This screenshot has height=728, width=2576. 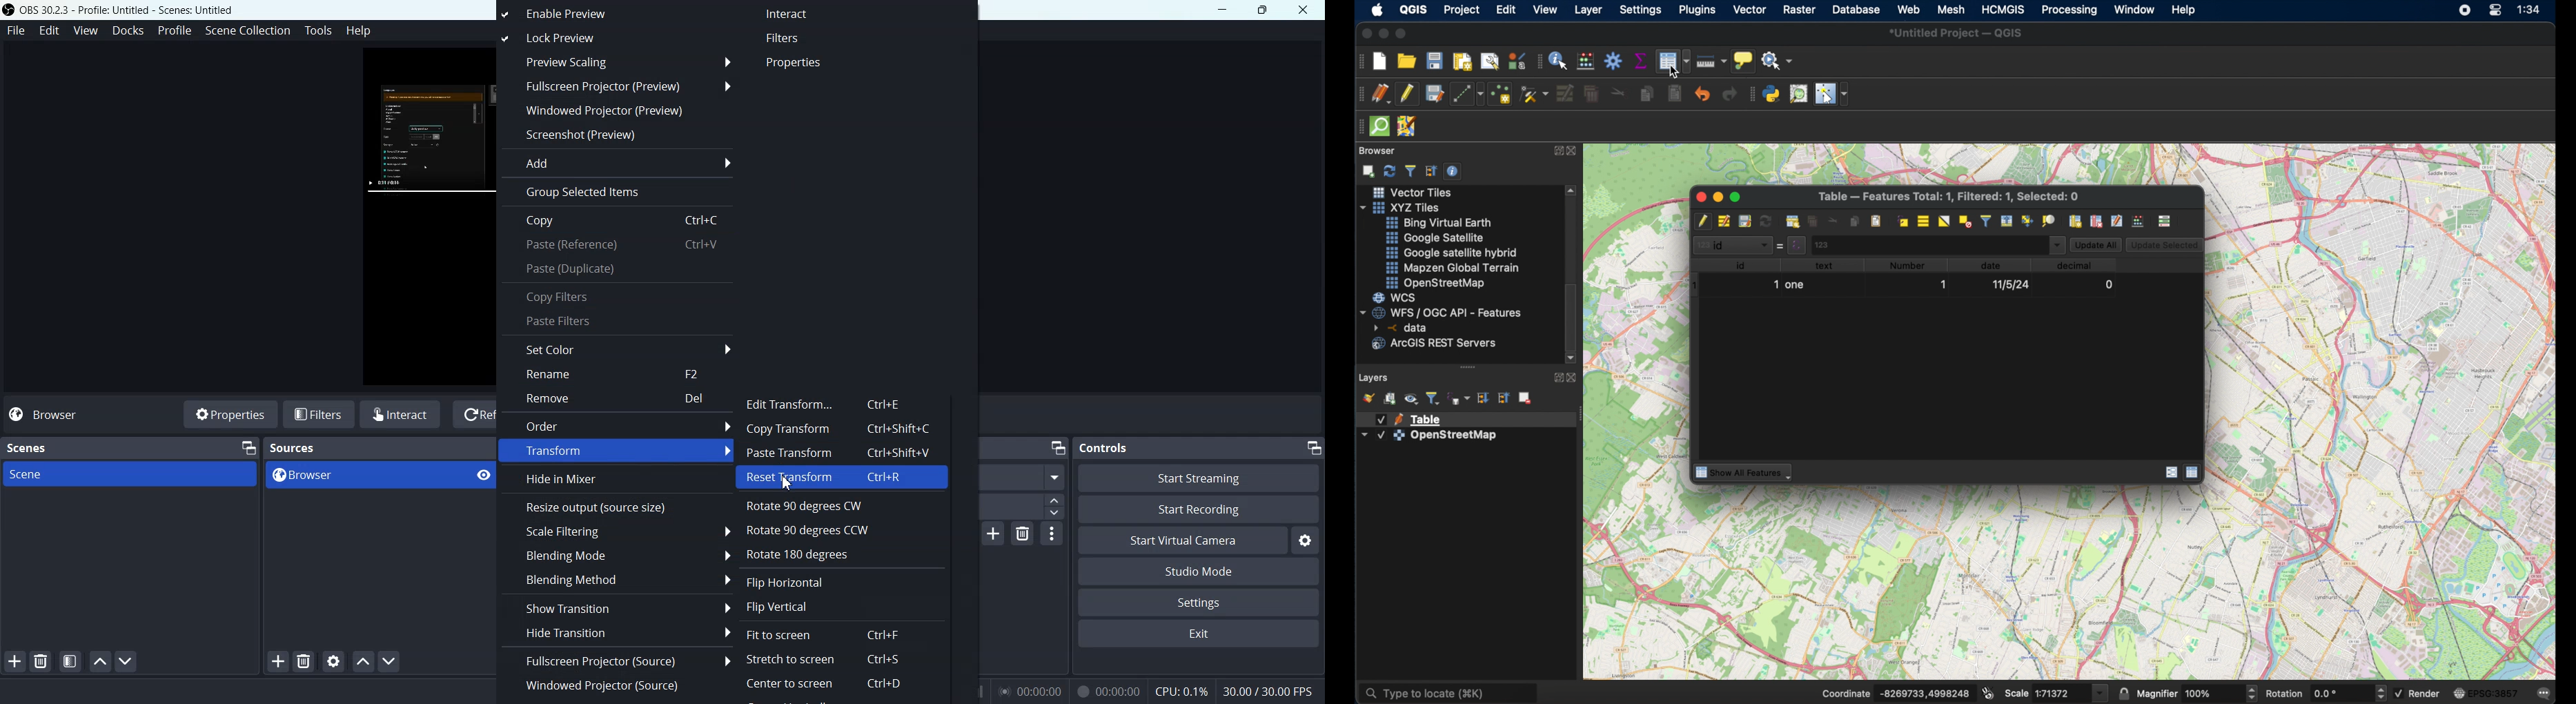 I want to click on Paste (Reference), so click(x=618, y=246).